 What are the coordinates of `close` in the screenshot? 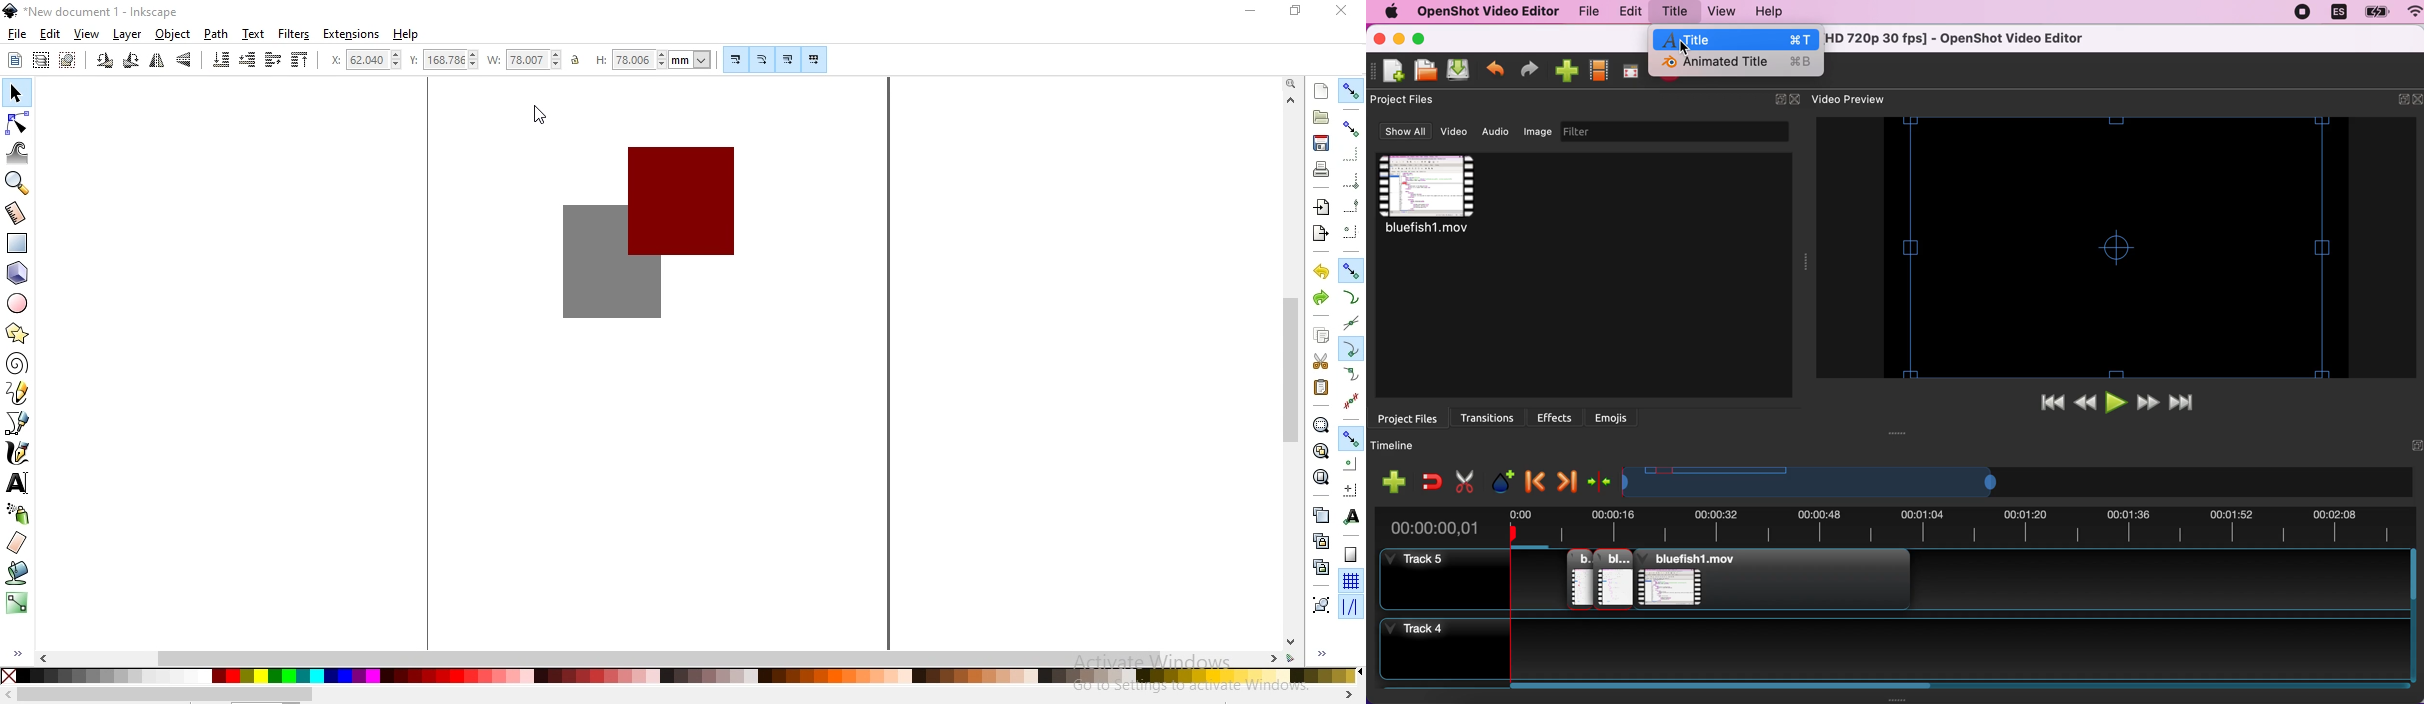 It's located at (1342, 10).